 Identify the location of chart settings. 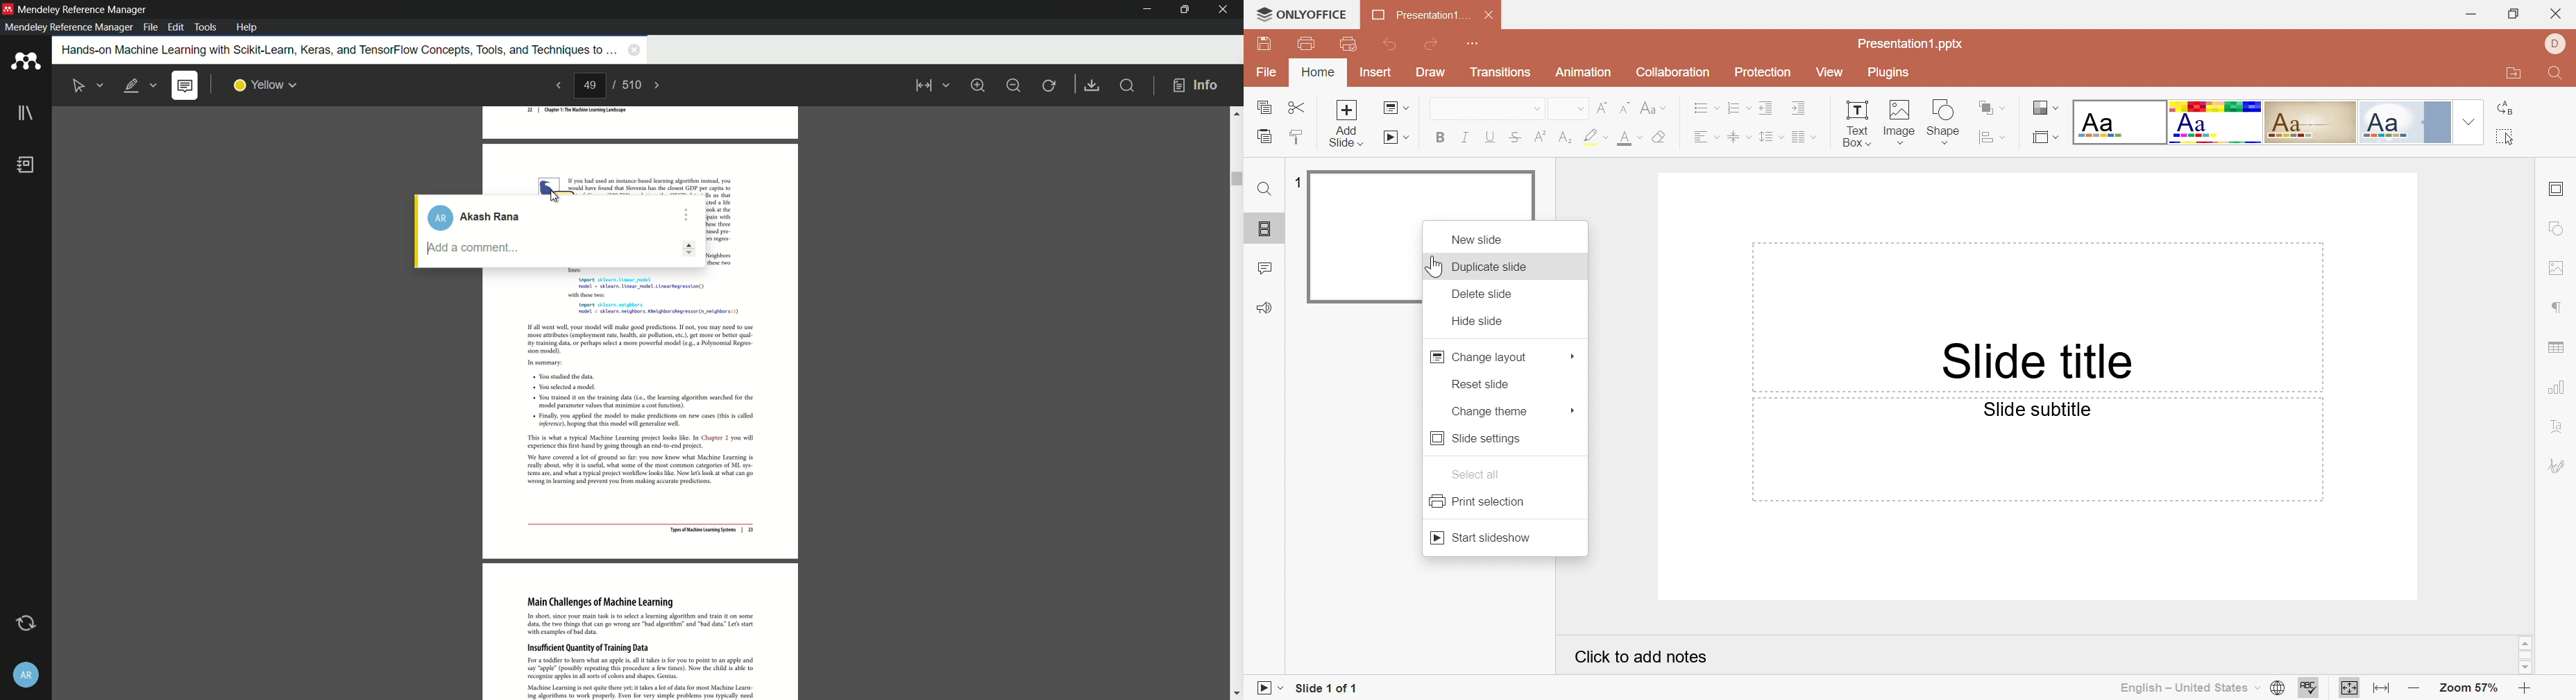
(2557, 388).